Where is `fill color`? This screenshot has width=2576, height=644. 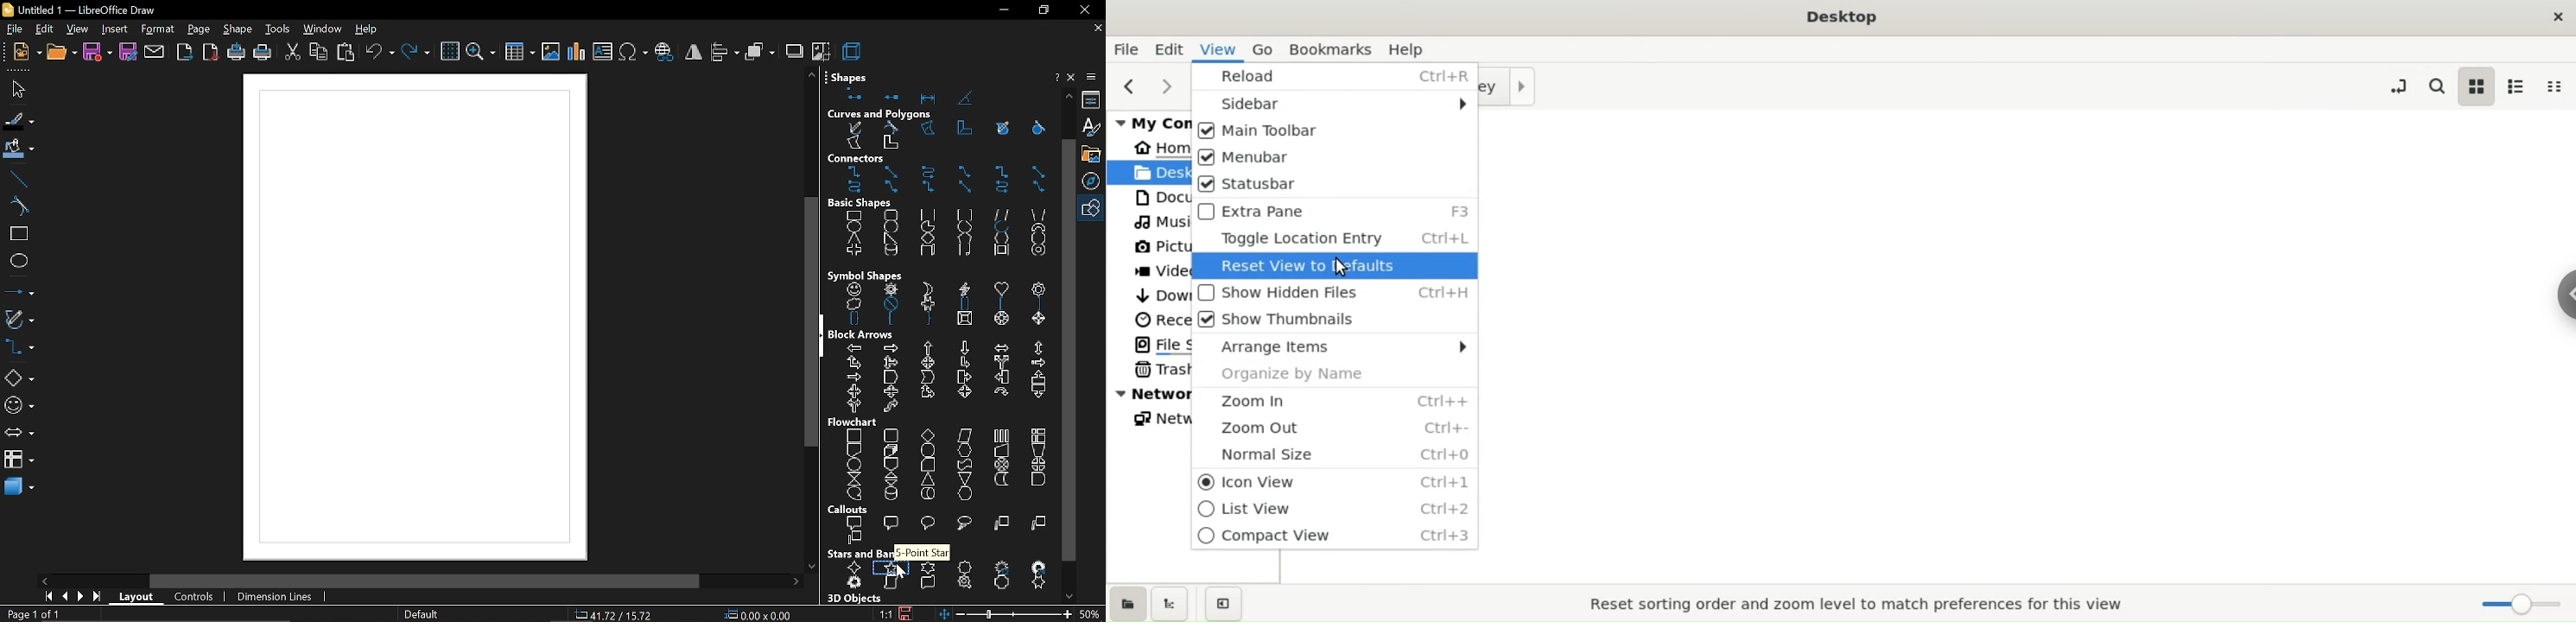 fill color is located at coordinates (19, 149).